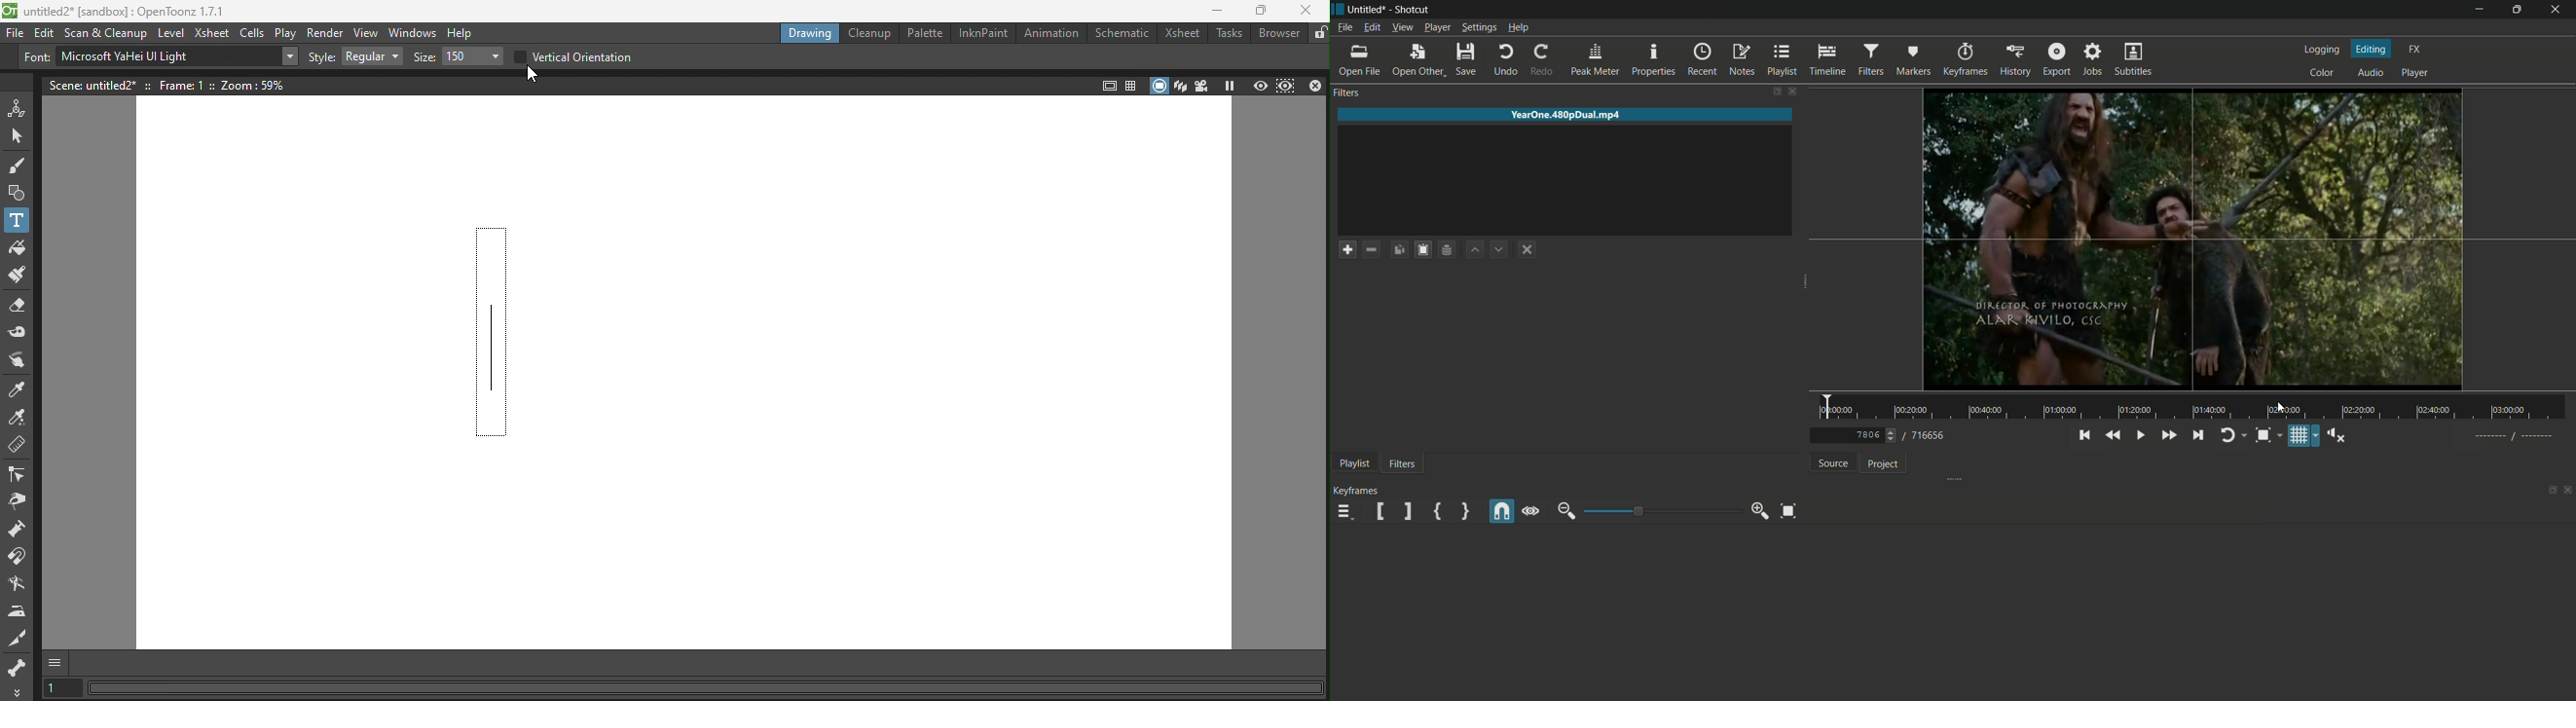 The height and width of the screenshot is (728, 2576). I want to click on Browser, so click(1275, 34).